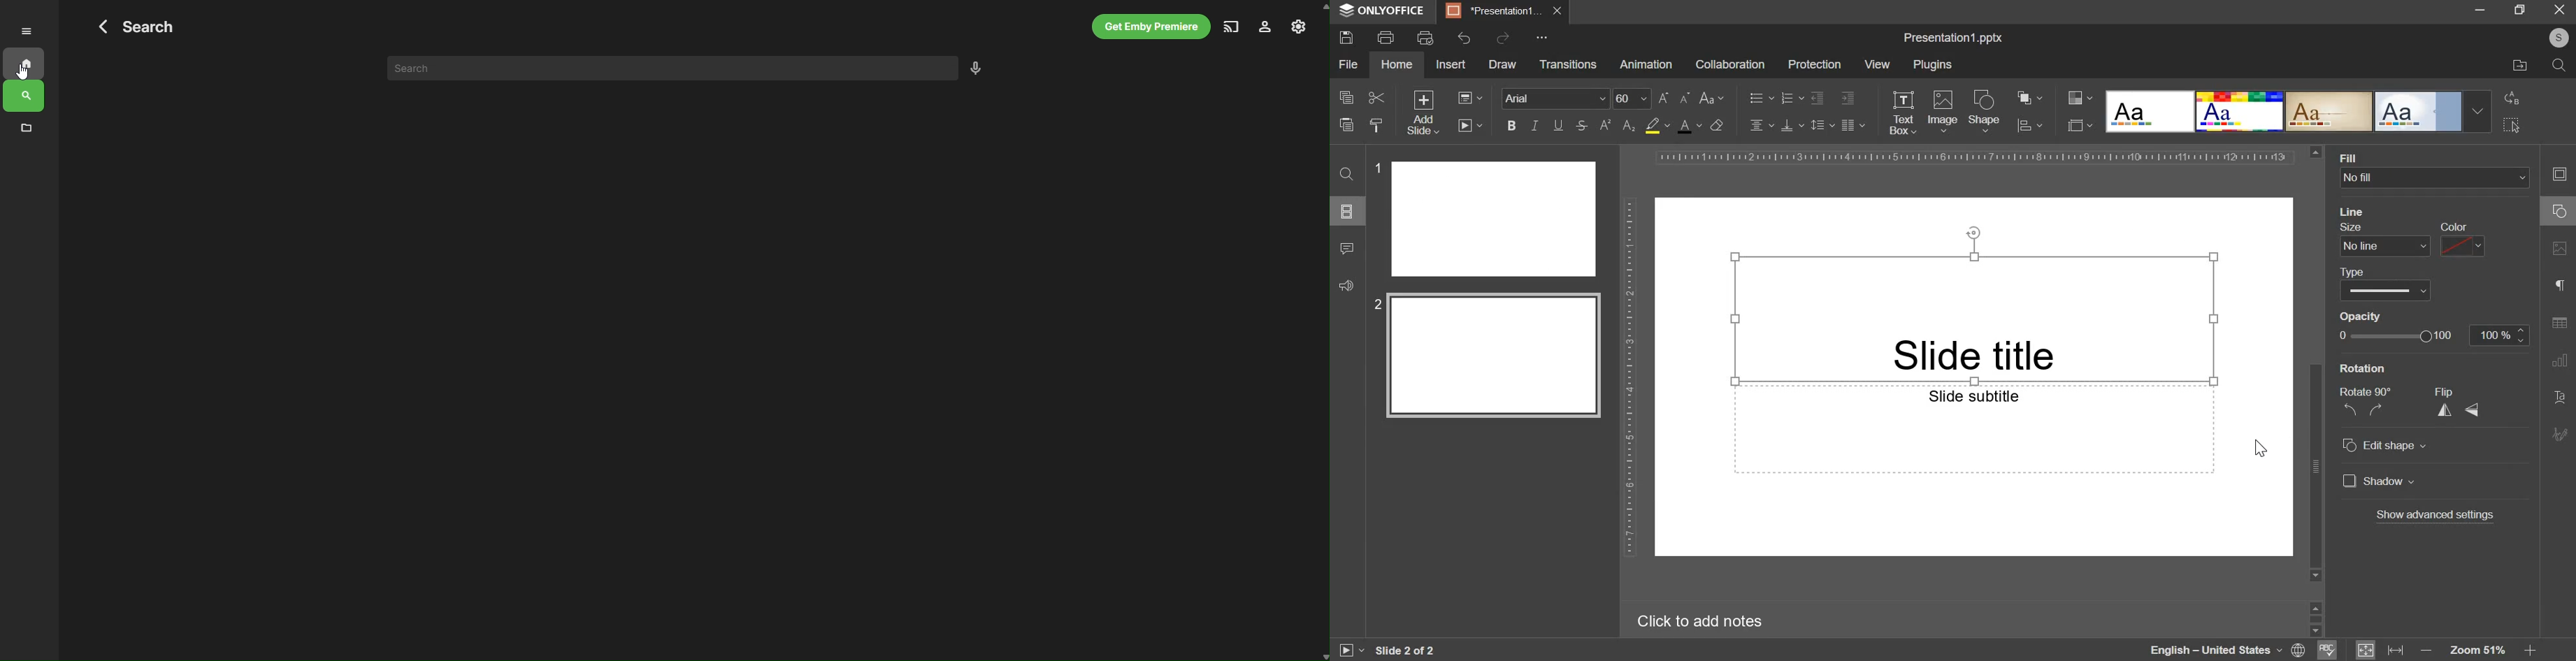 The height and width of the screenshot is (672, 2576). Describe the element at coordinates (1512, 124) in the screenshot. I see `bold` at that location.